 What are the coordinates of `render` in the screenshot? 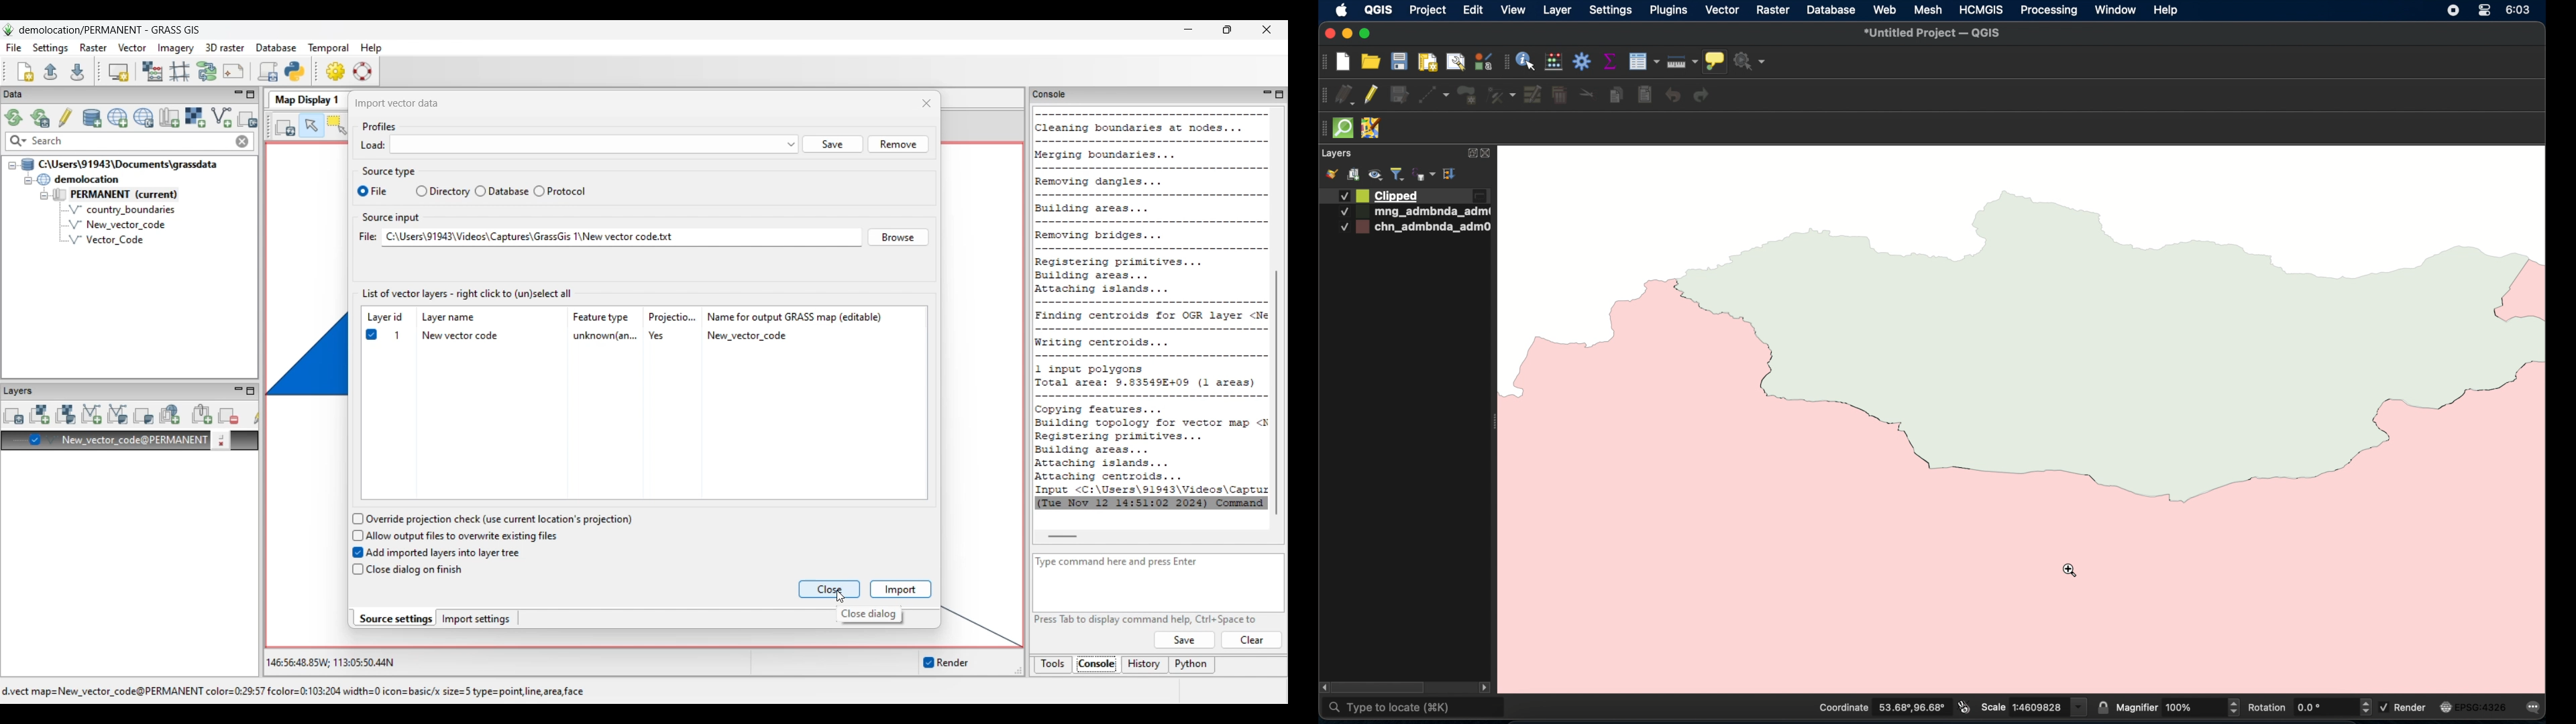 It's located at (2405, 707).